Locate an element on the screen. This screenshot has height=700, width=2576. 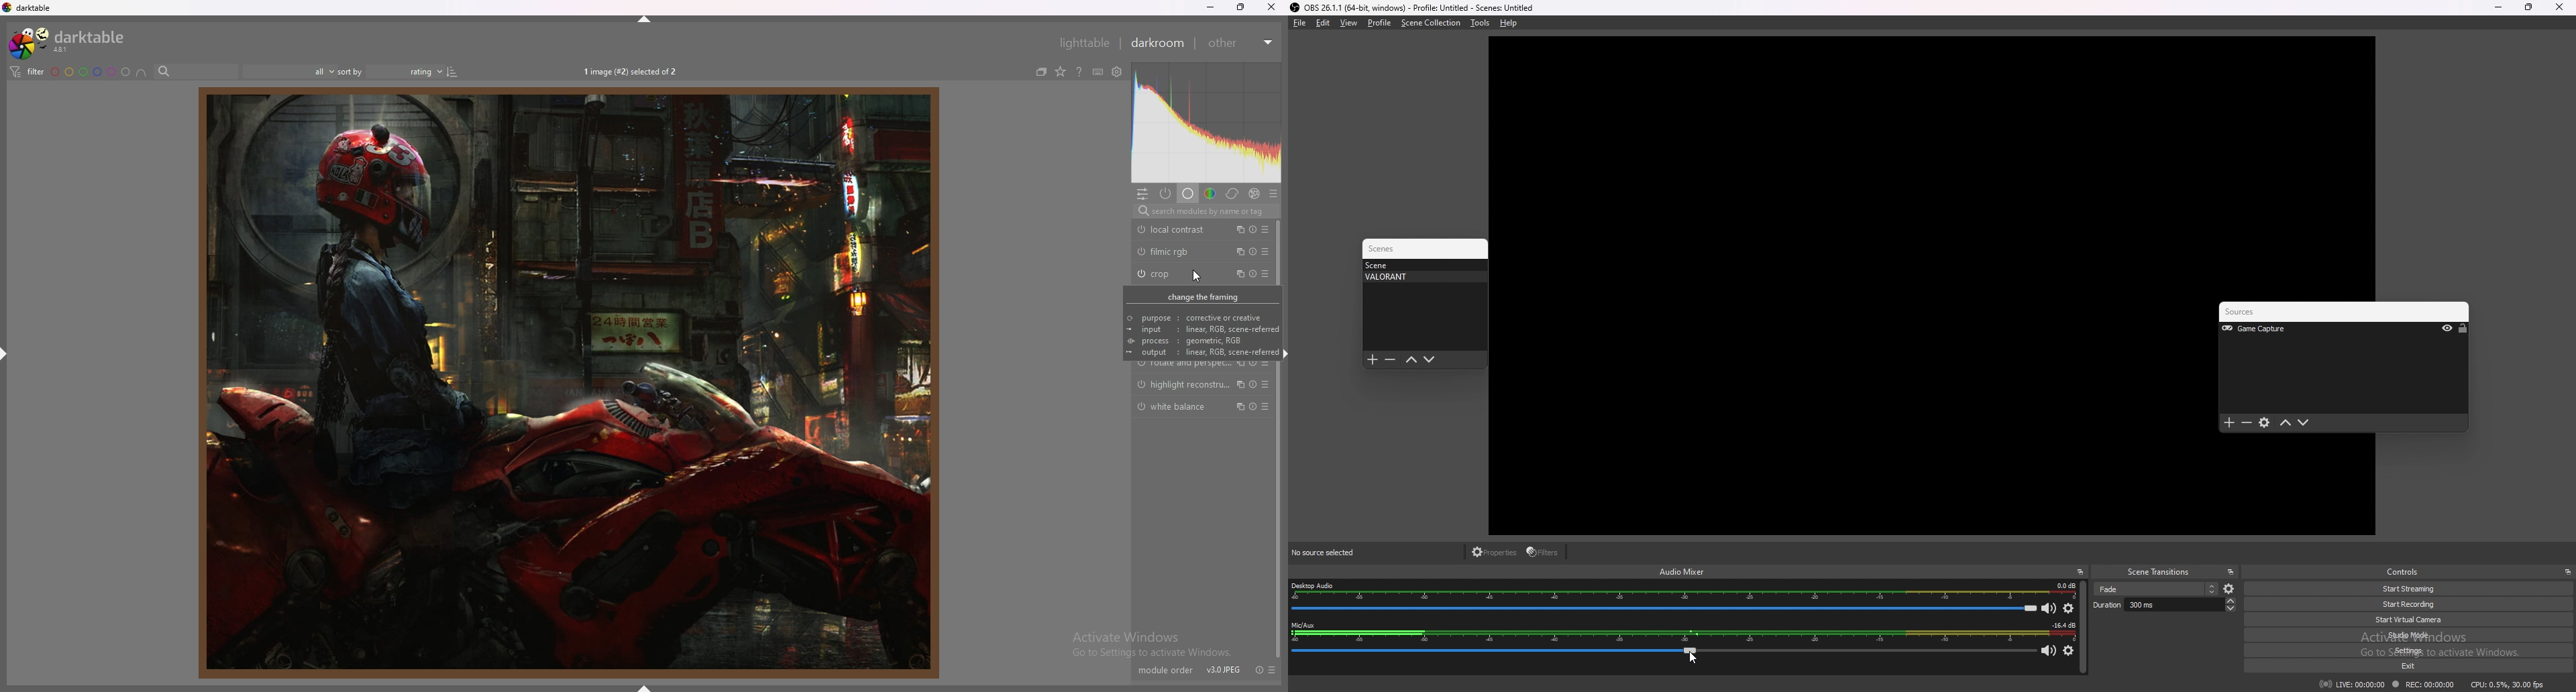
desktop audio settings is located at coordinates (2069, 608).